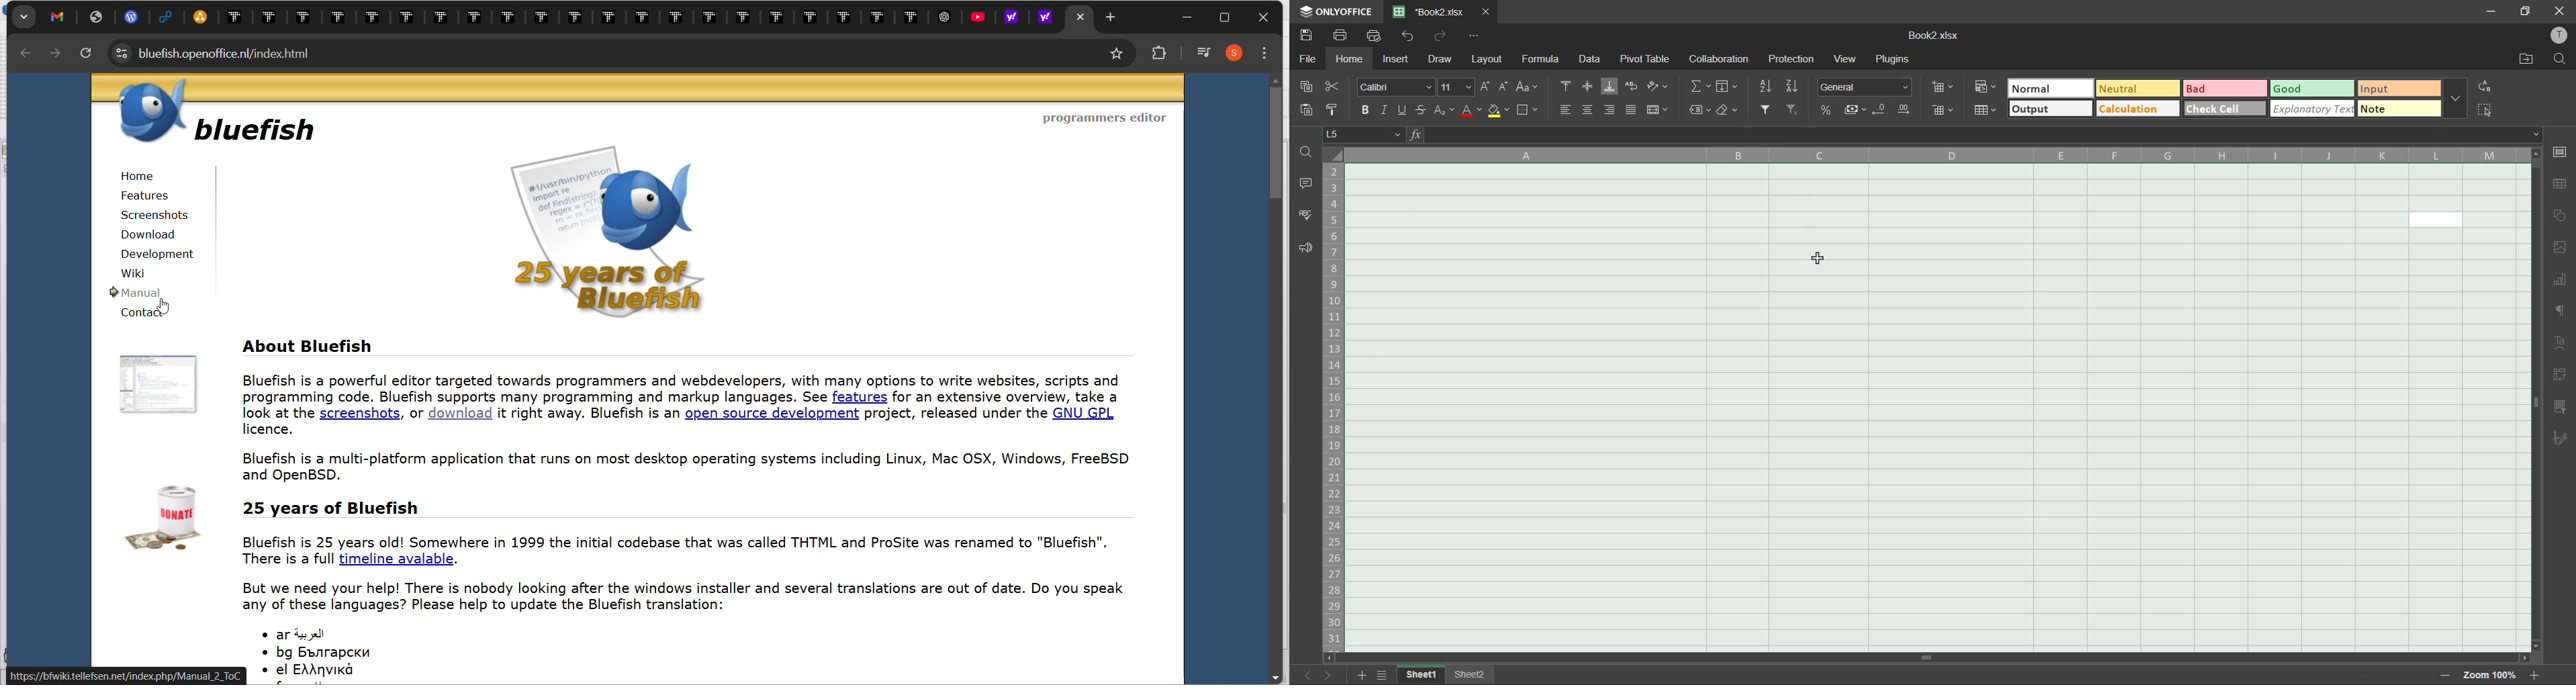  What do you see at coordinates (1488, 11) in the screenshot?
I see `close tab` at bounding box center [1488, 11].